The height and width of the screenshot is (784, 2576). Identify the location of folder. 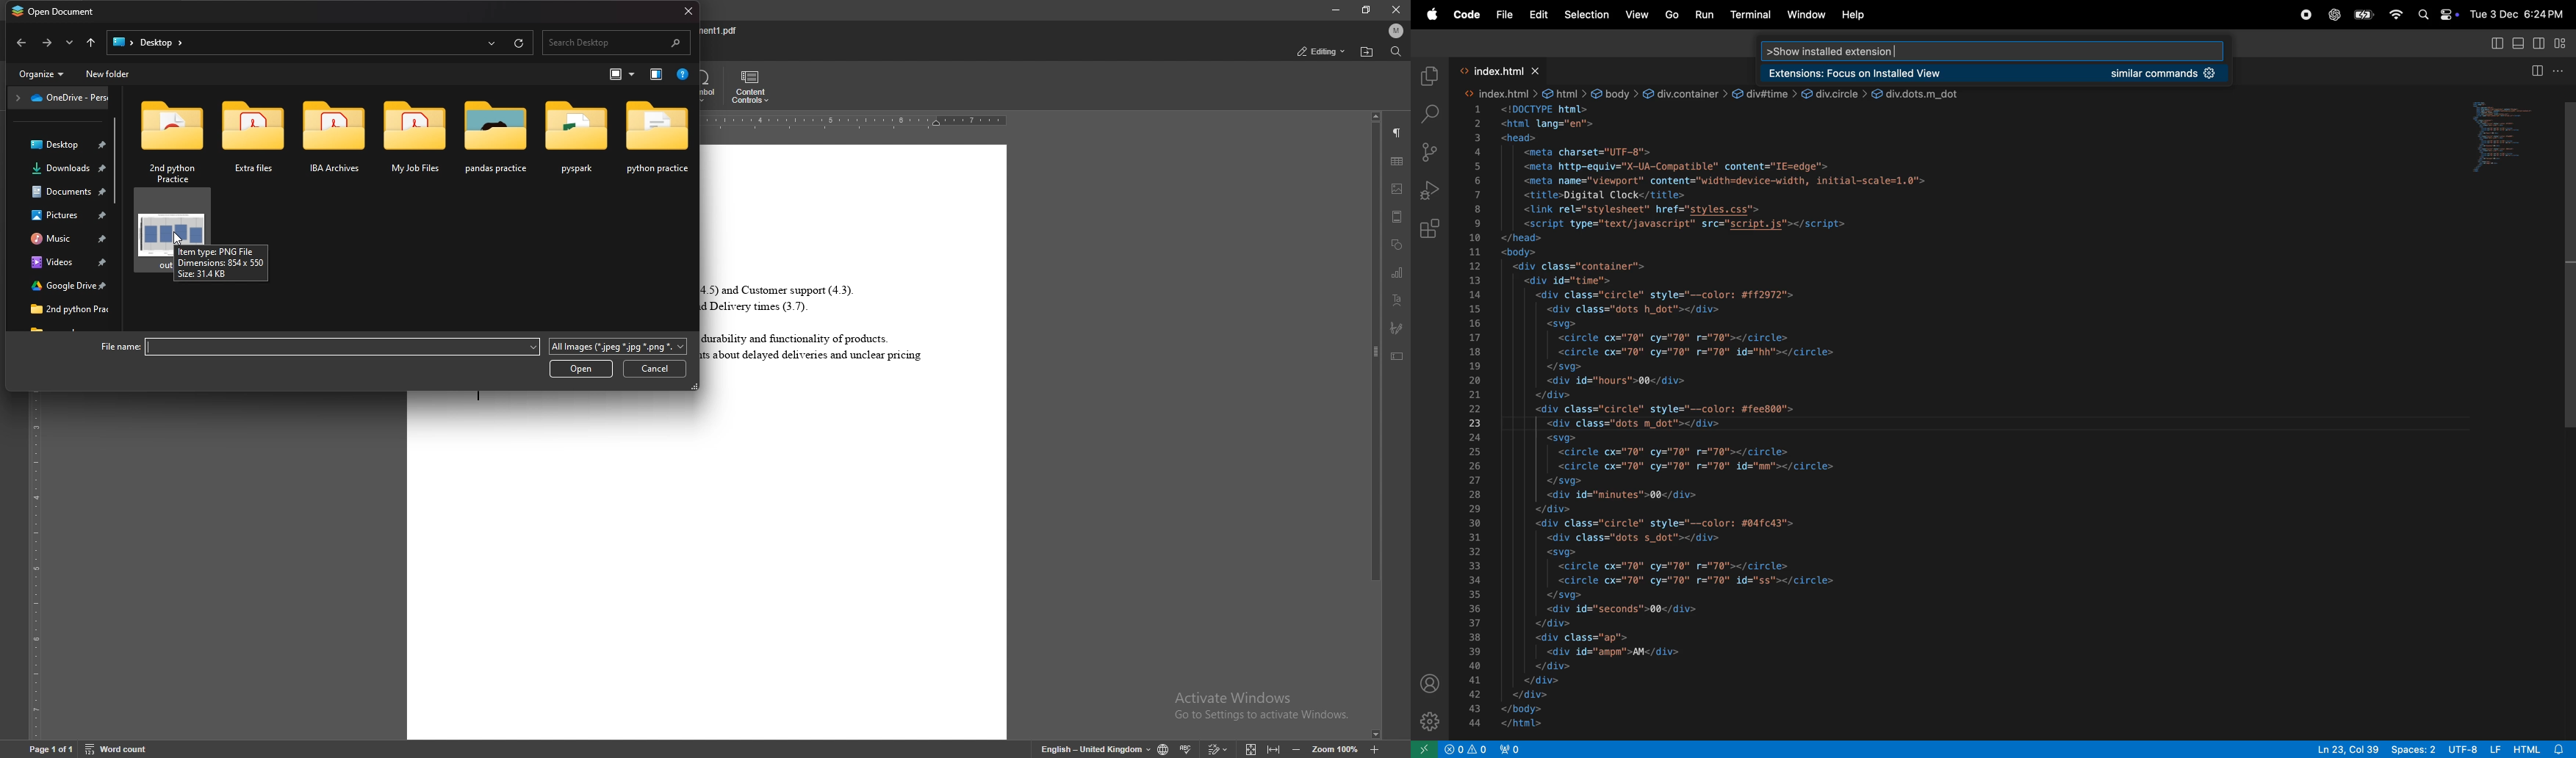
(252, 139).